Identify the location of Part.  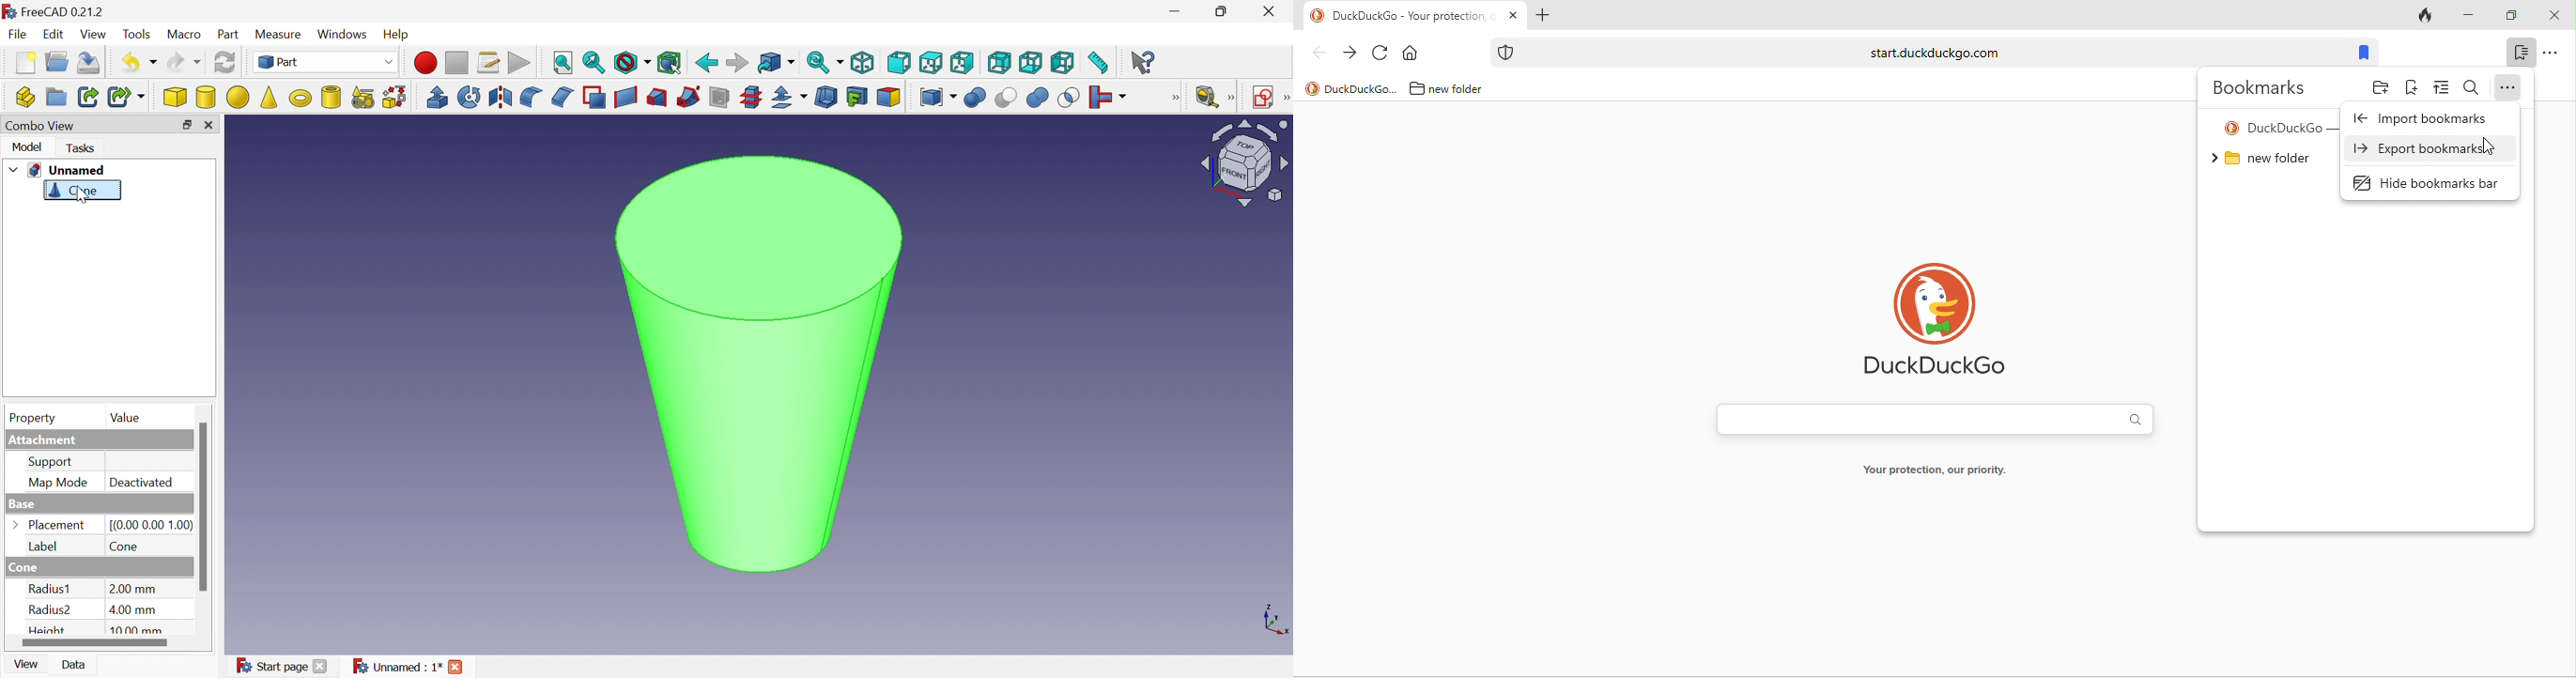
(229, 34).